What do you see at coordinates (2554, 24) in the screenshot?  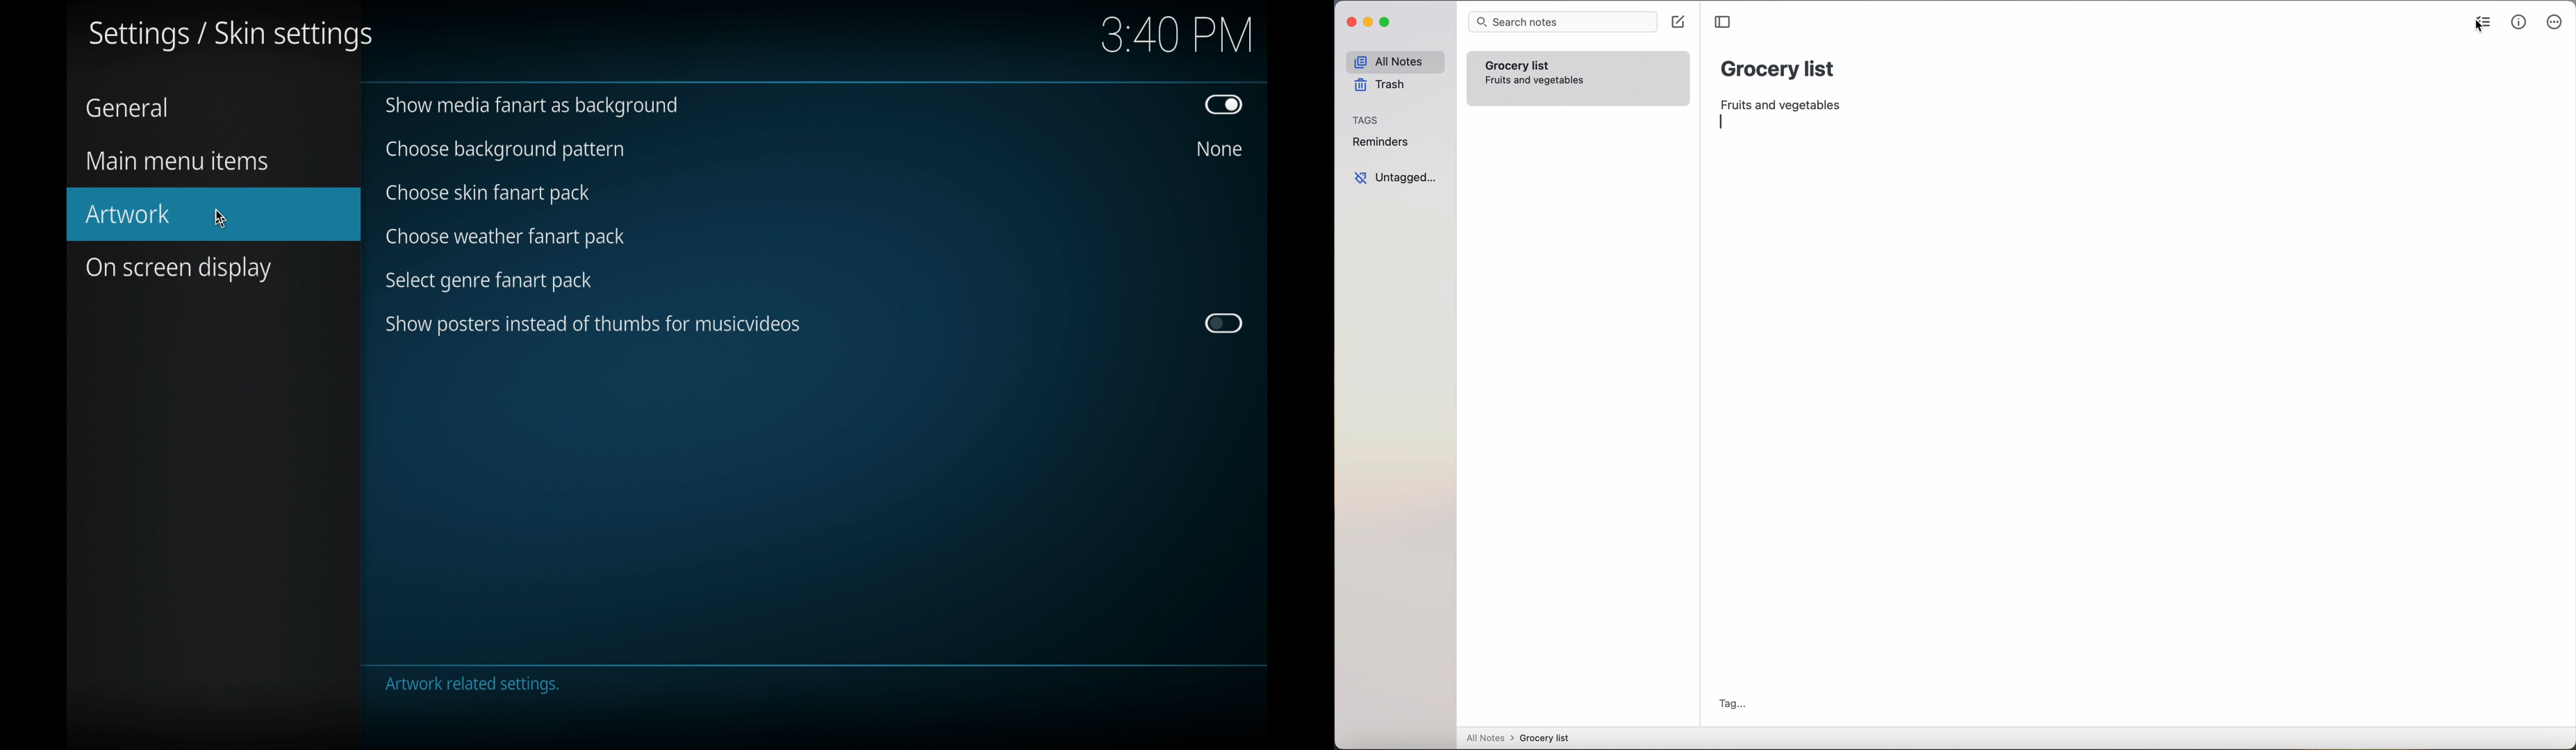 I see `more options` at bounding box center [2554, 24].